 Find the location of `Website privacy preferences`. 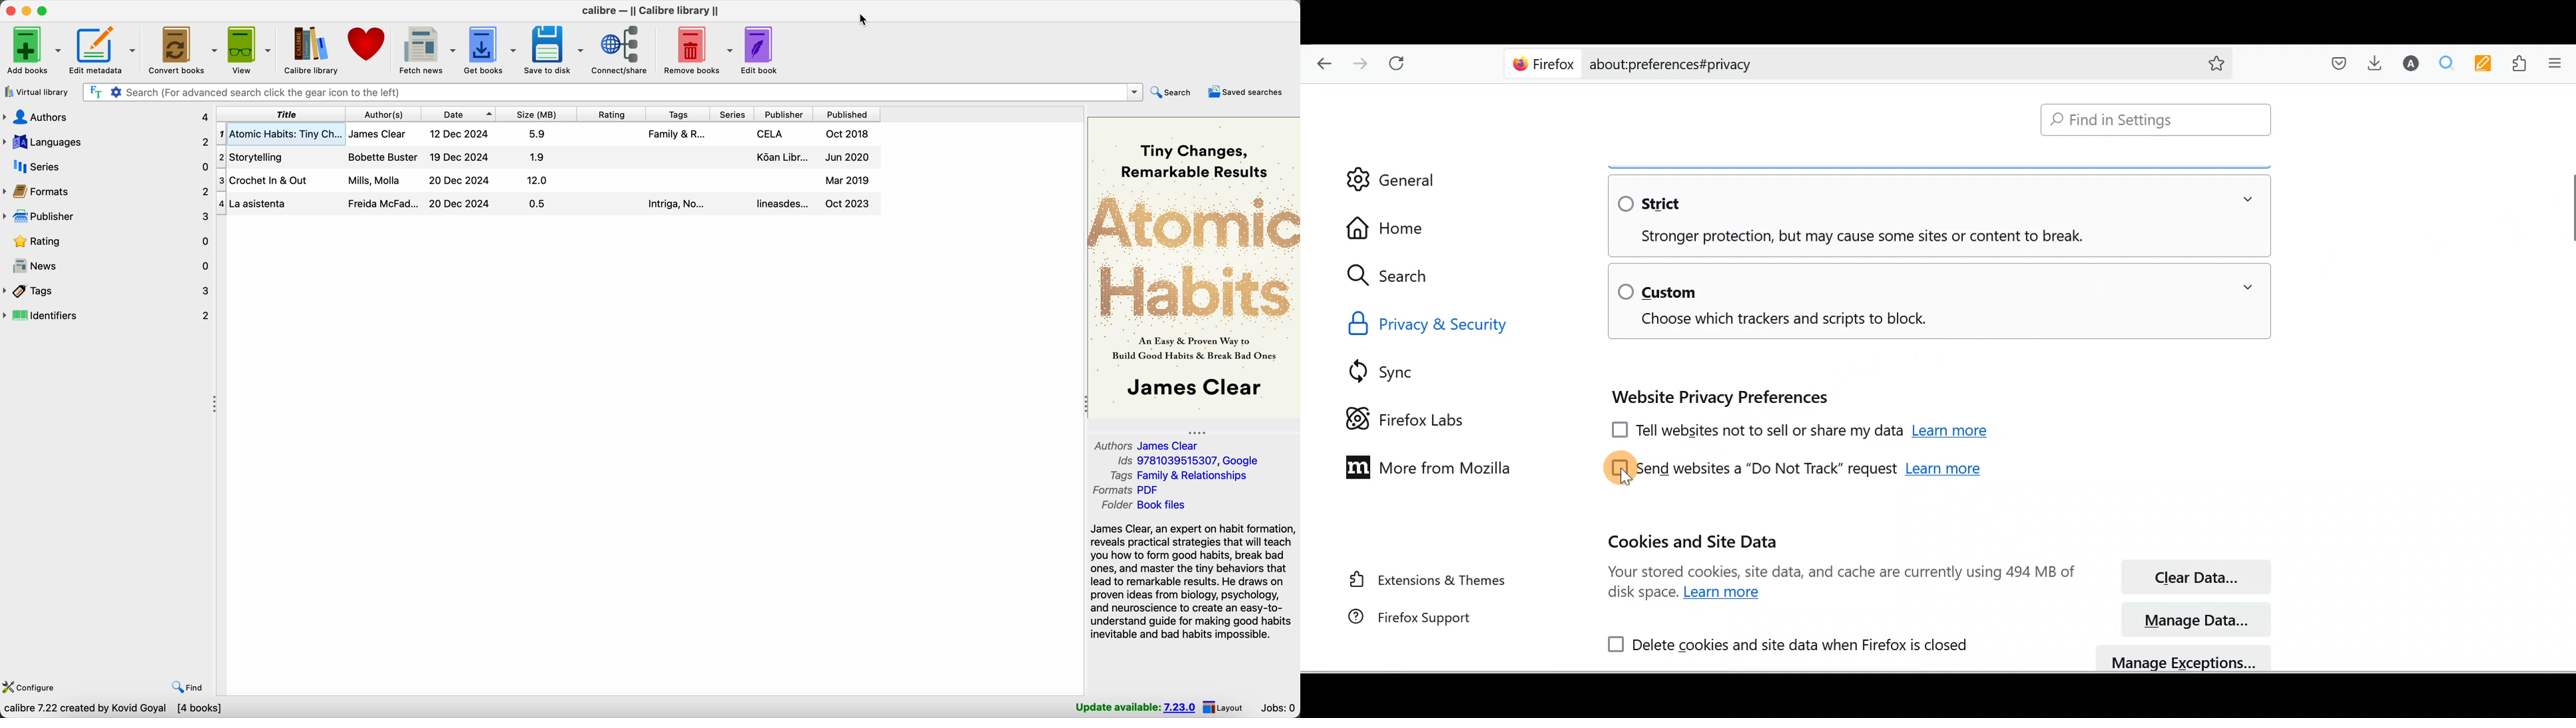

Website privacy preferences is located at coordinates (1717, 397).